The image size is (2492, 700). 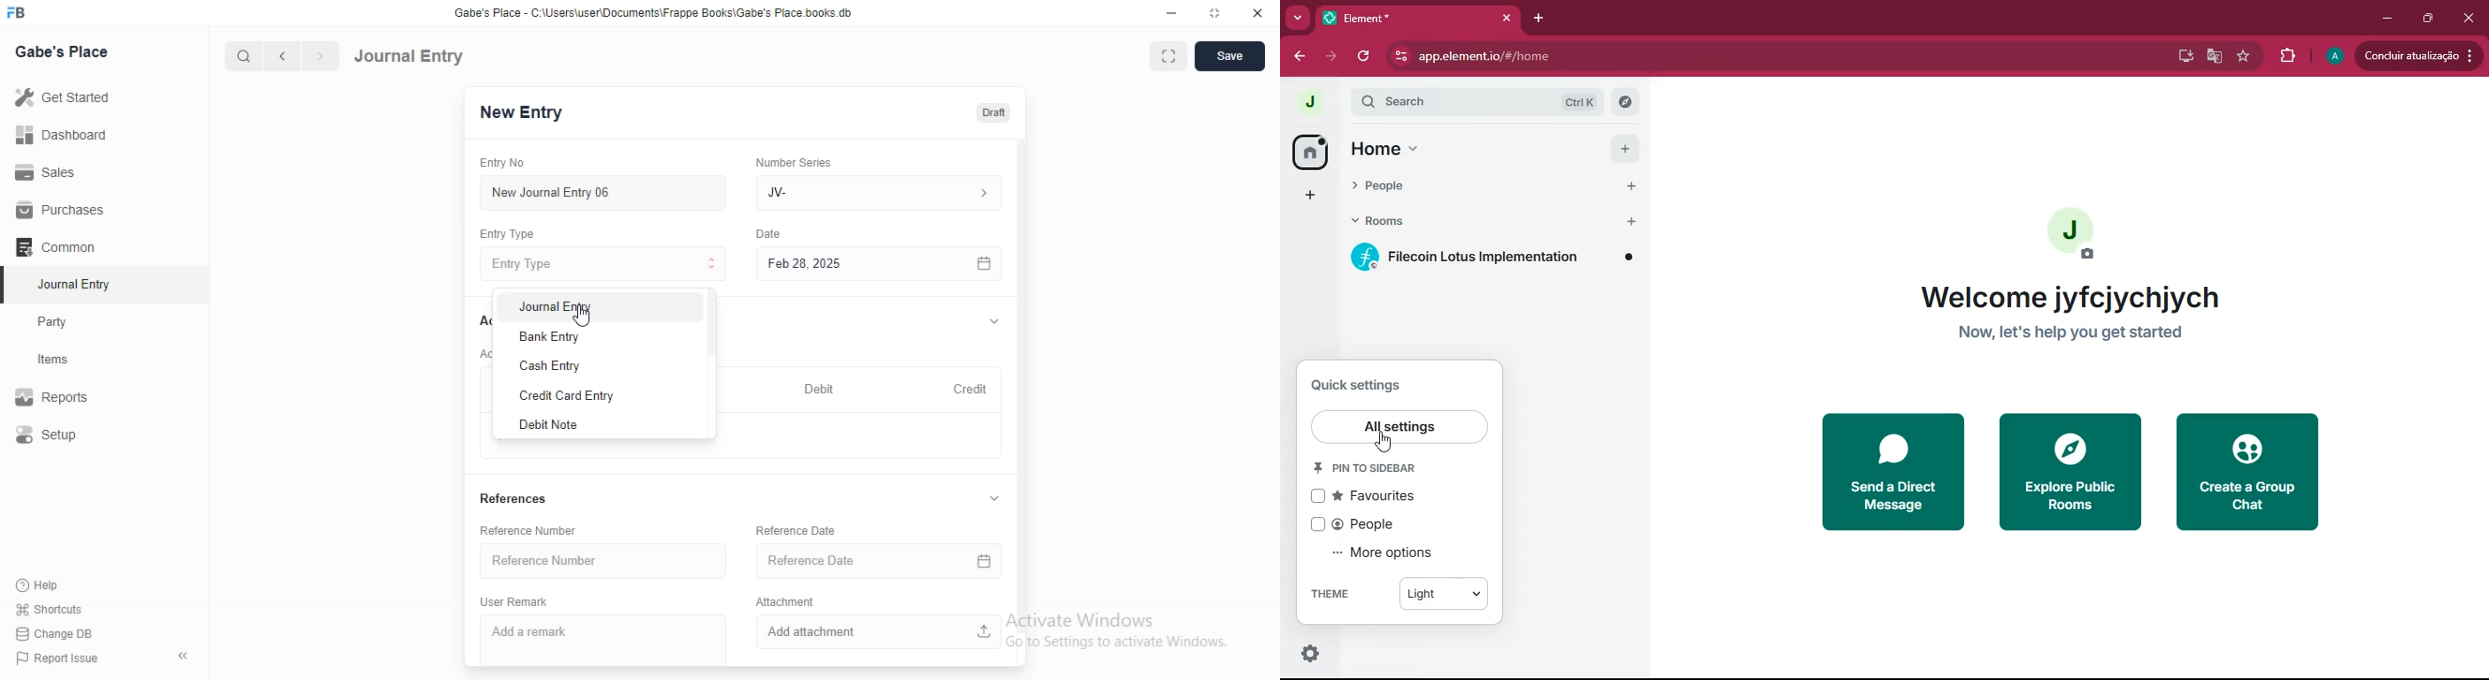 What do you see at coordinates (543, 531) in the screenshot?
I see `Reference Number` at bounding box center [543, 531].